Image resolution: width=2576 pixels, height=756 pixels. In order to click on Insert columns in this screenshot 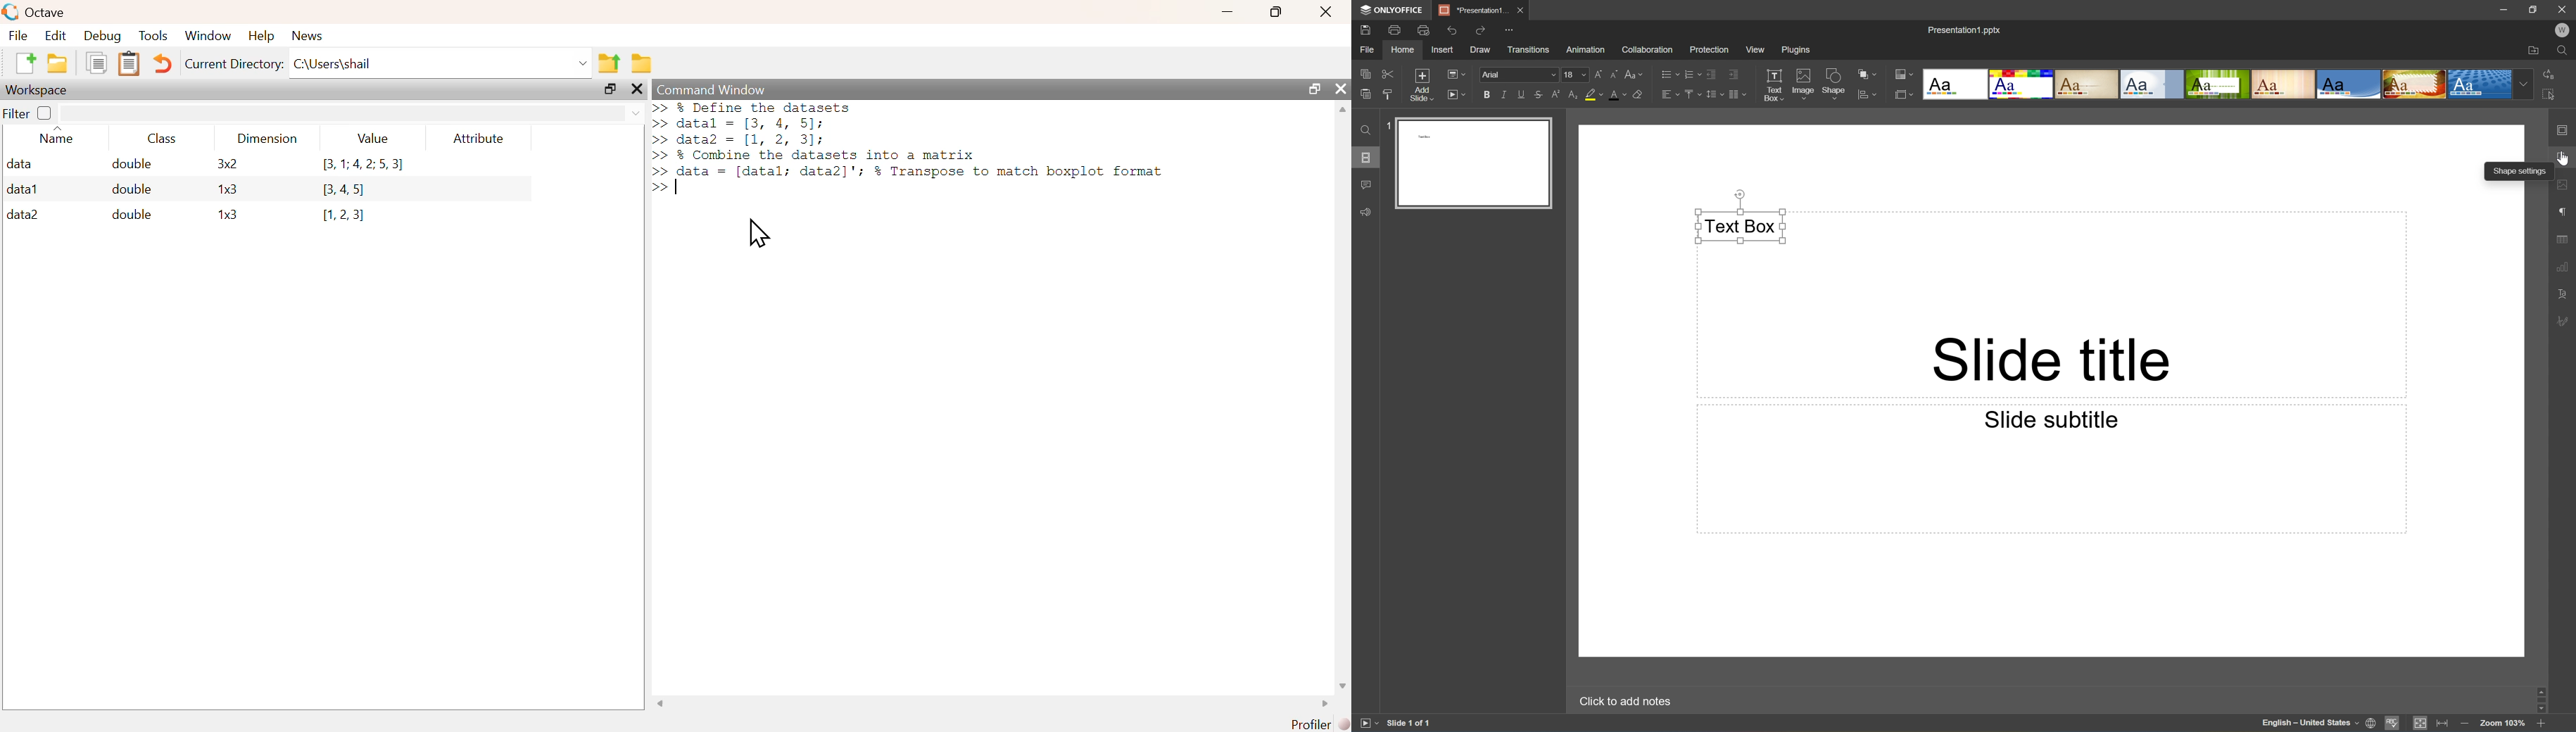, I will do `click(1738, 96)`.